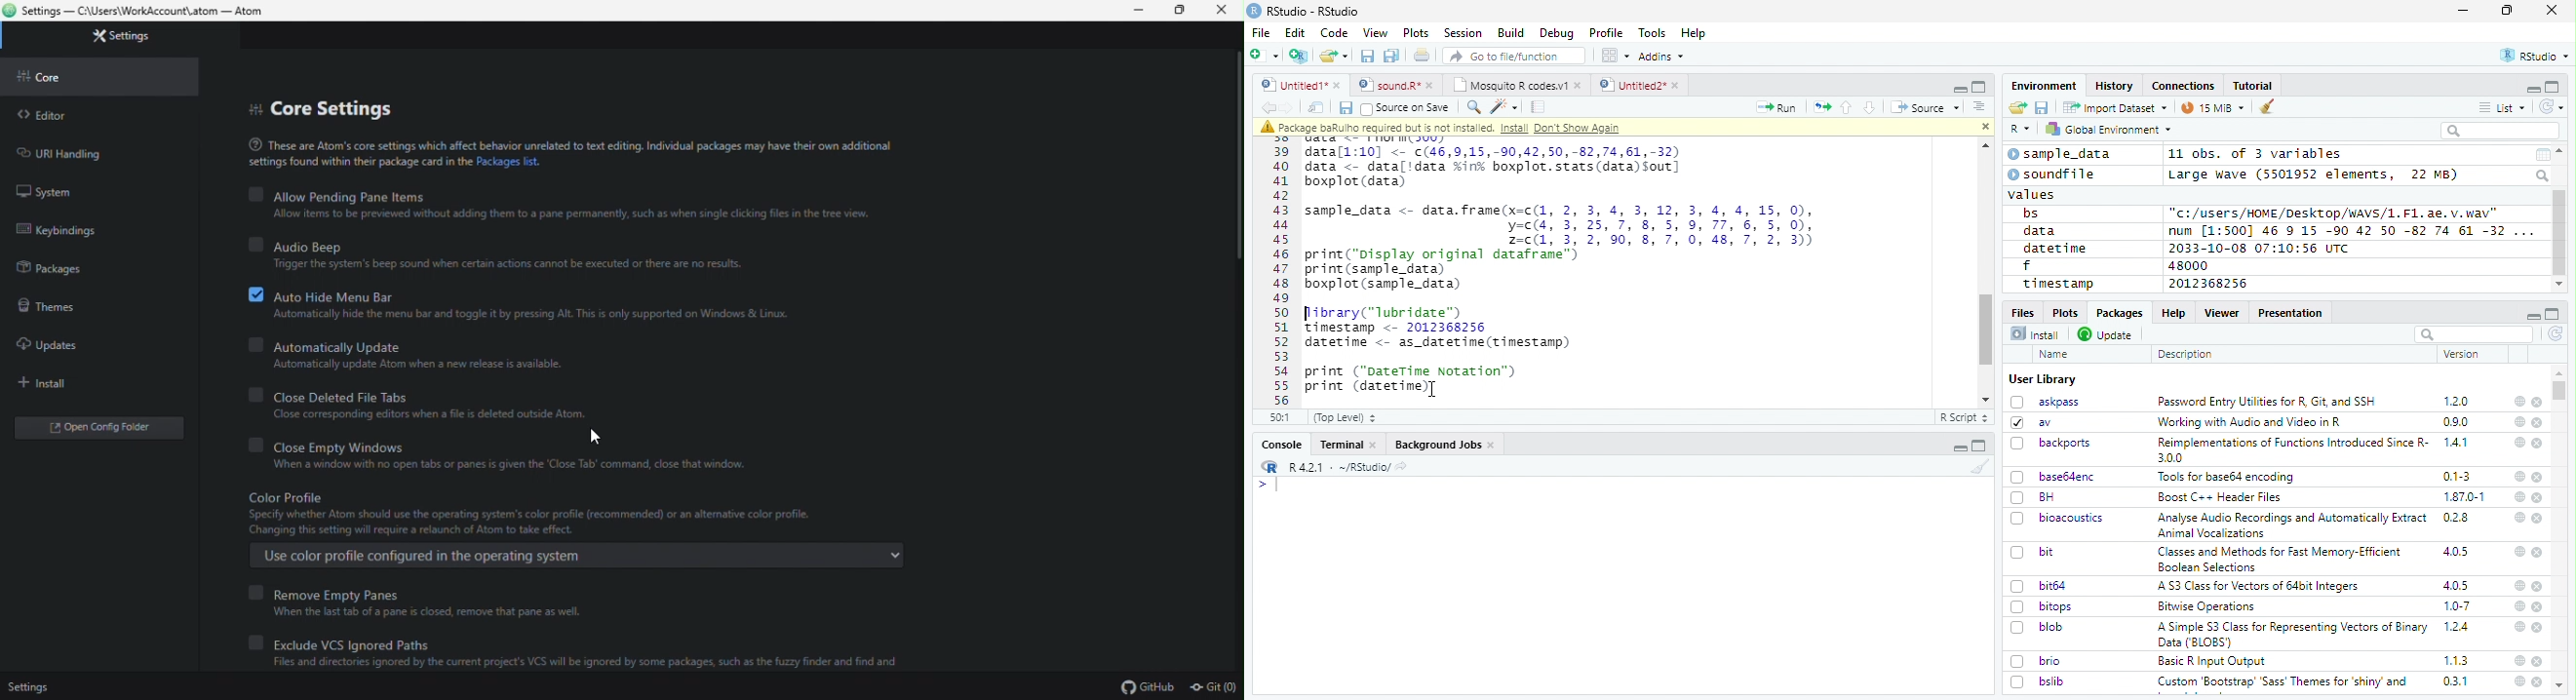  I want to click on soundfile, so click(2052, 175).